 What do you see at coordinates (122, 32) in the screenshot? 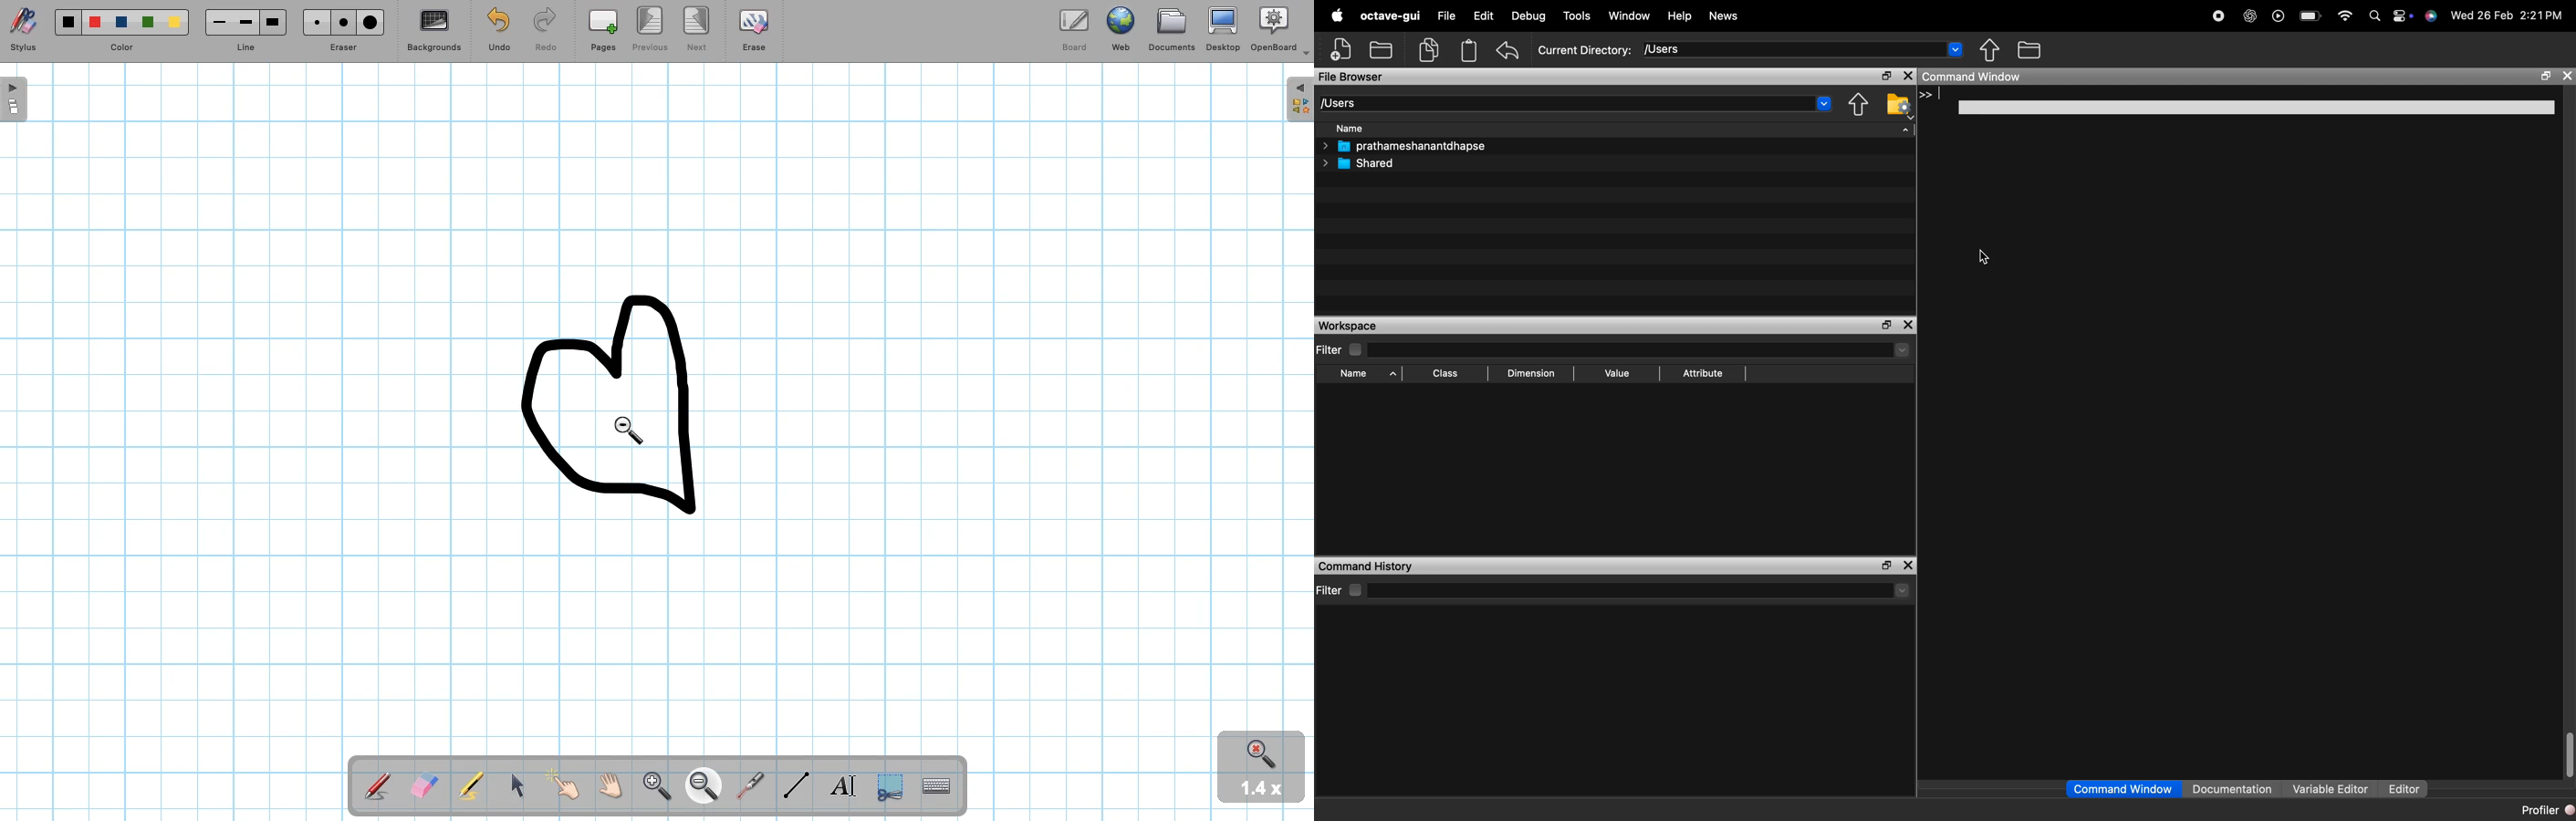
I see `Color` at bounding box center [122, 32].